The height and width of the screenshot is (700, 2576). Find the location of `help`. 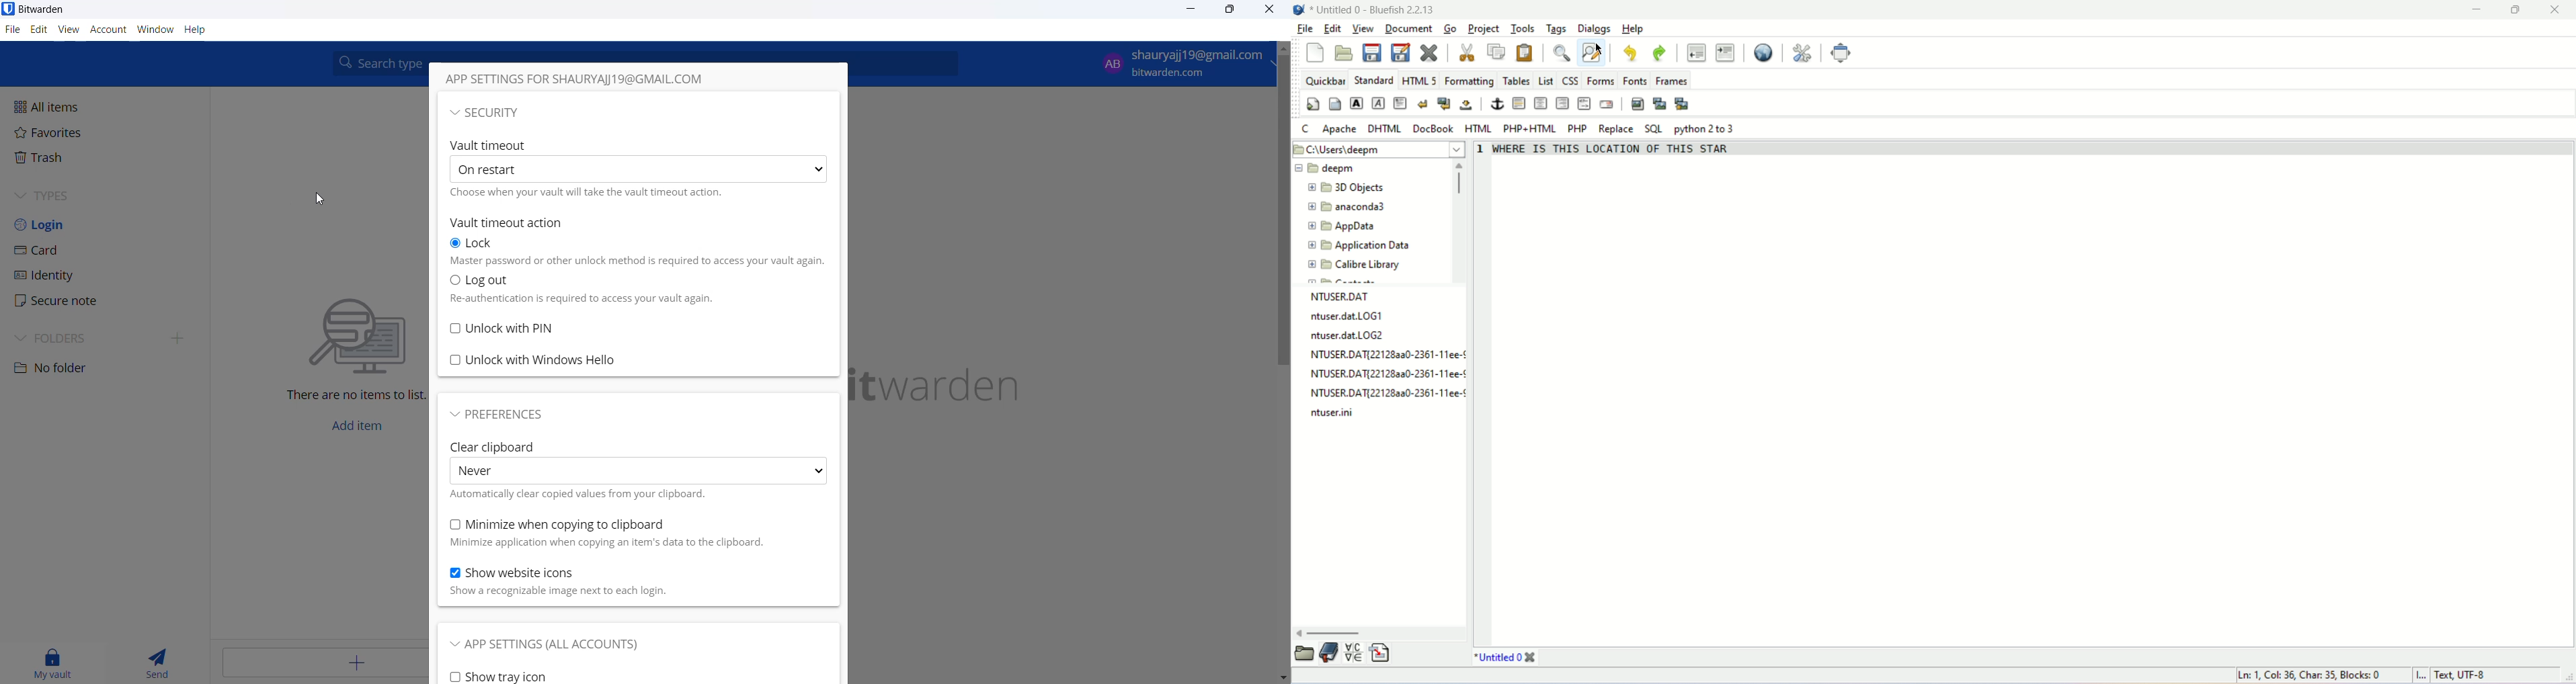

help is located at coordinates (1632, 29).